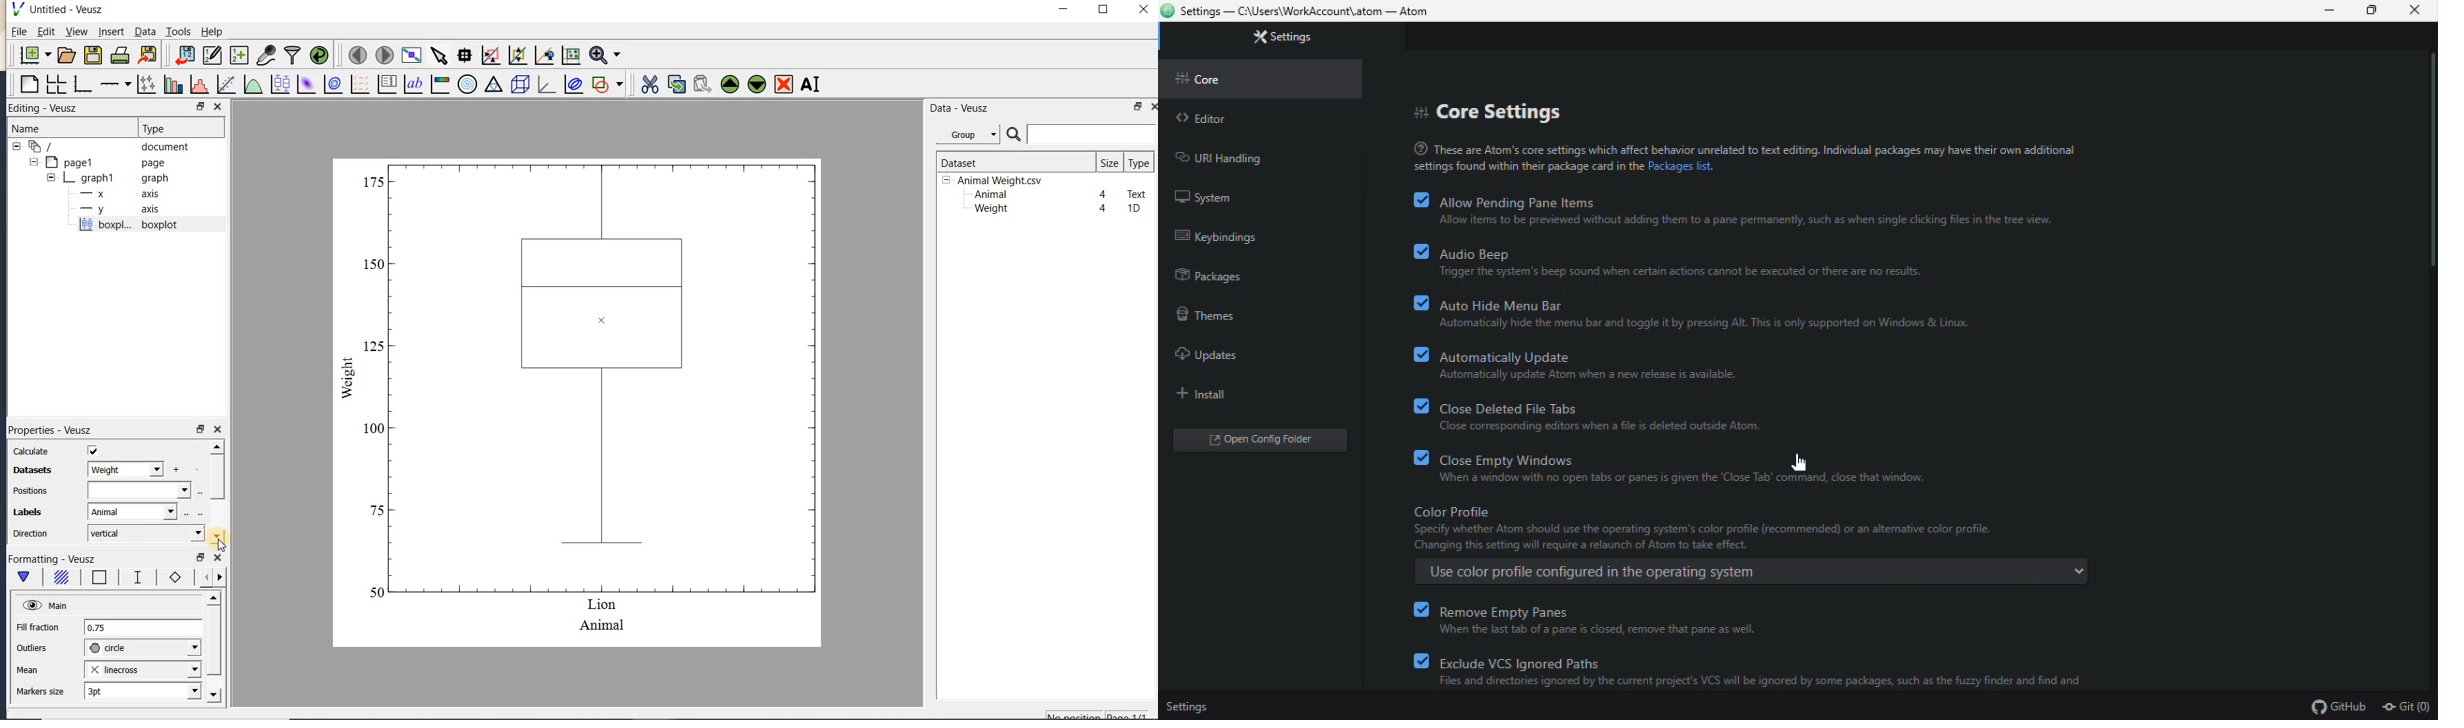 The image size is (2464, 728). What do you see at coordinates (32, 452) in the screenshot?
I see `calculate` at bounding box center [32, 452].